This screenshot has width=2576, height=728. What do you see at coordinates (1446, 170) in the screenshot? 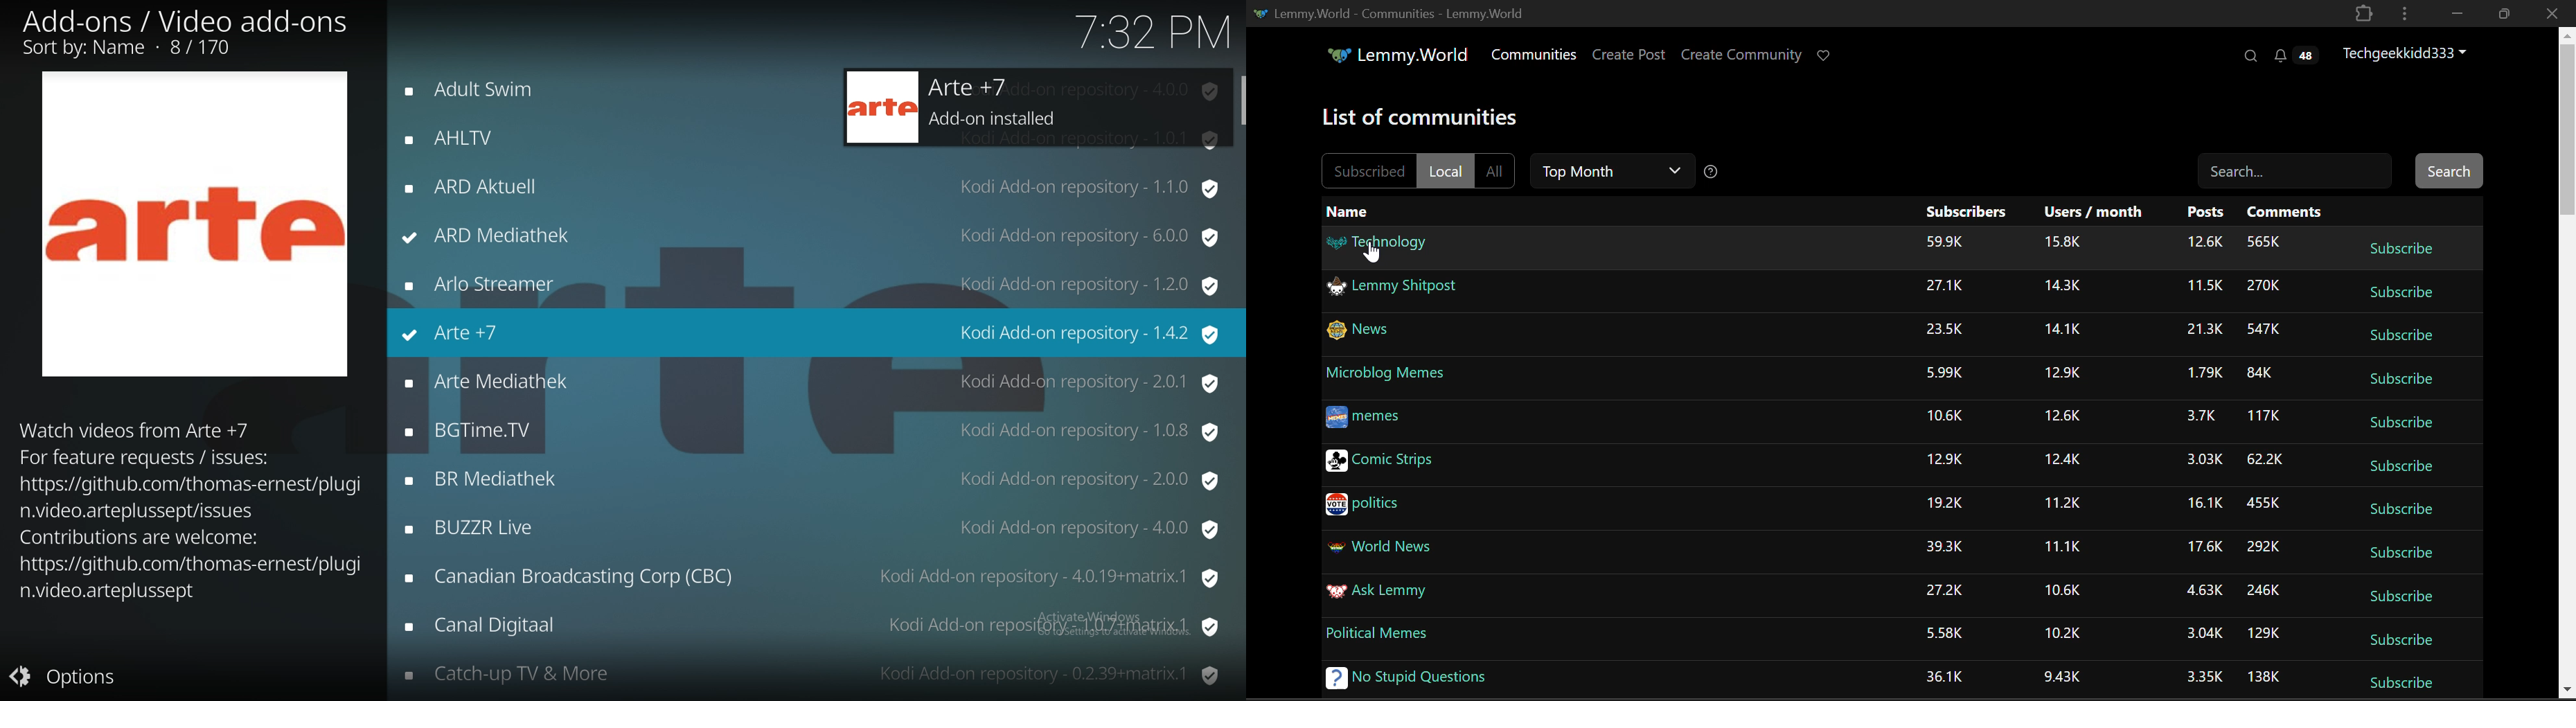
I see `Local Filter Selected` at bounding box center [1446, 170].